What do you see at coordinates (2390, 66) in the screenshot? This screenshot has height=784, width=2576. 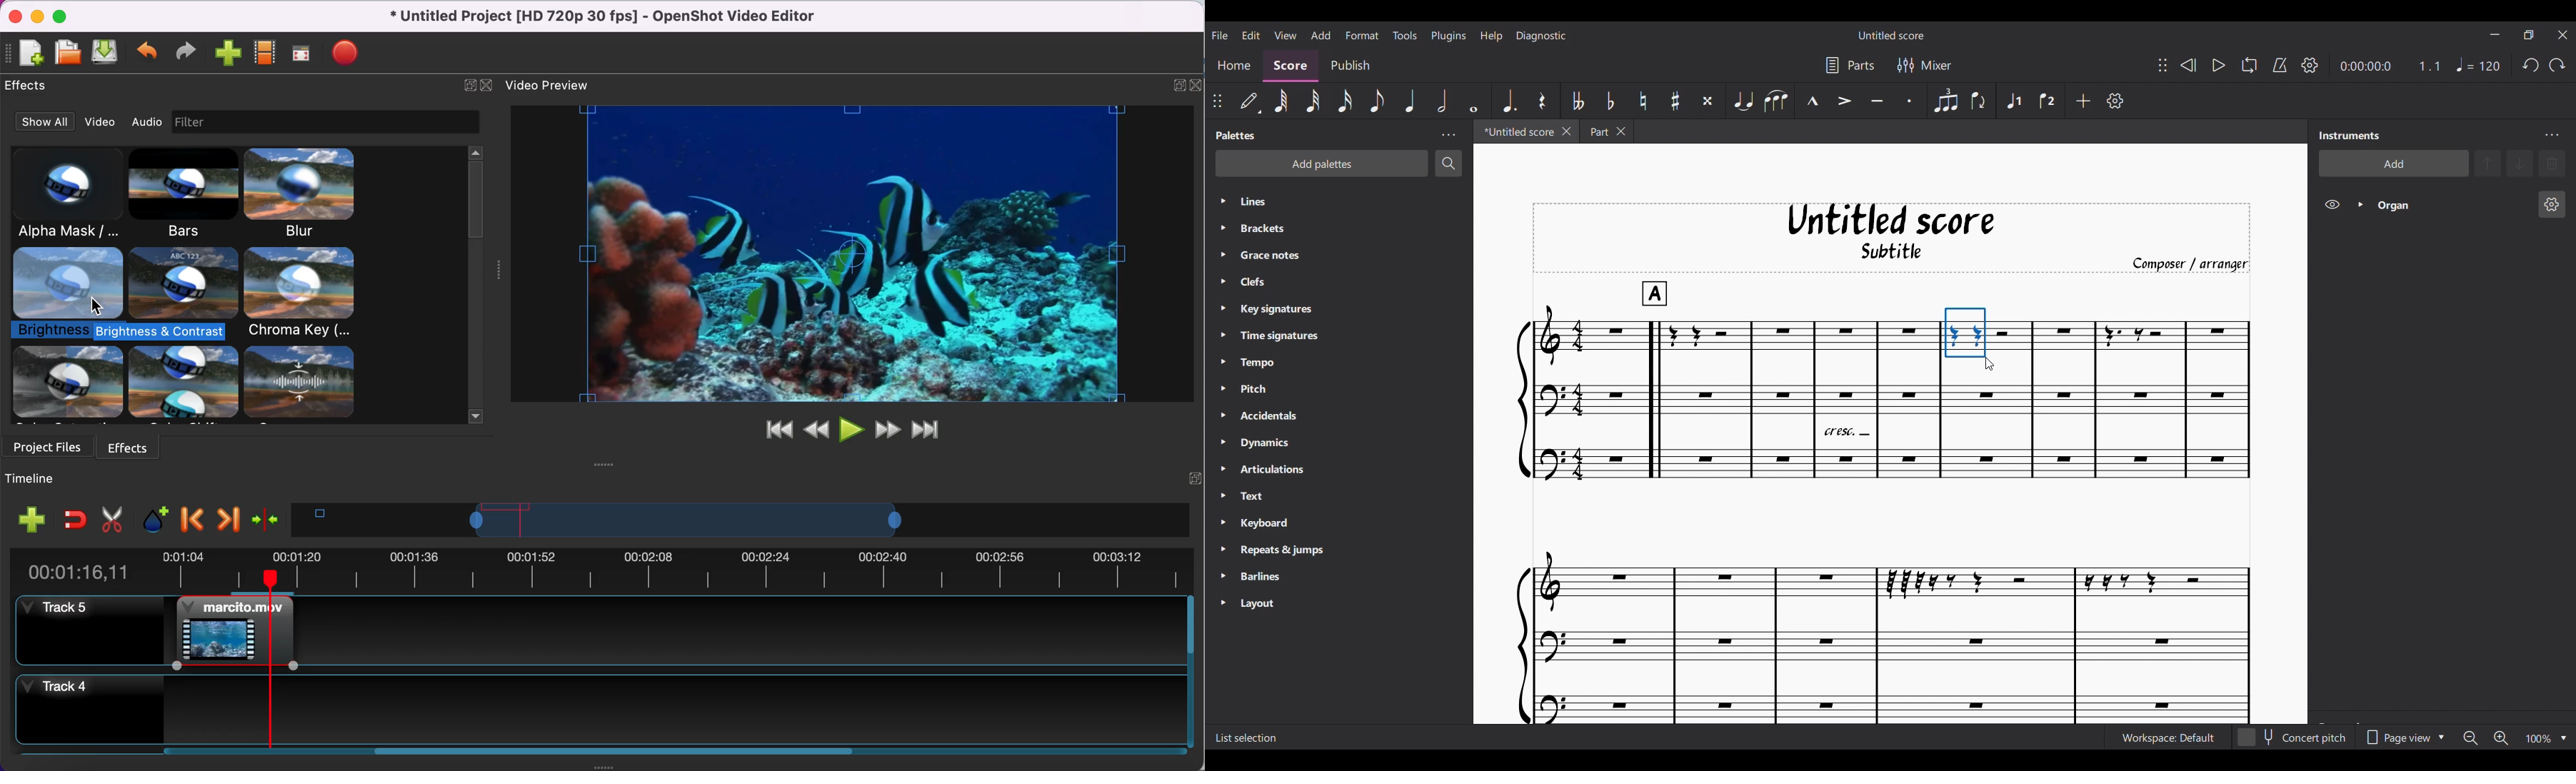 I see `Current ratio and duration of score` at bounding box center [2390, 66].